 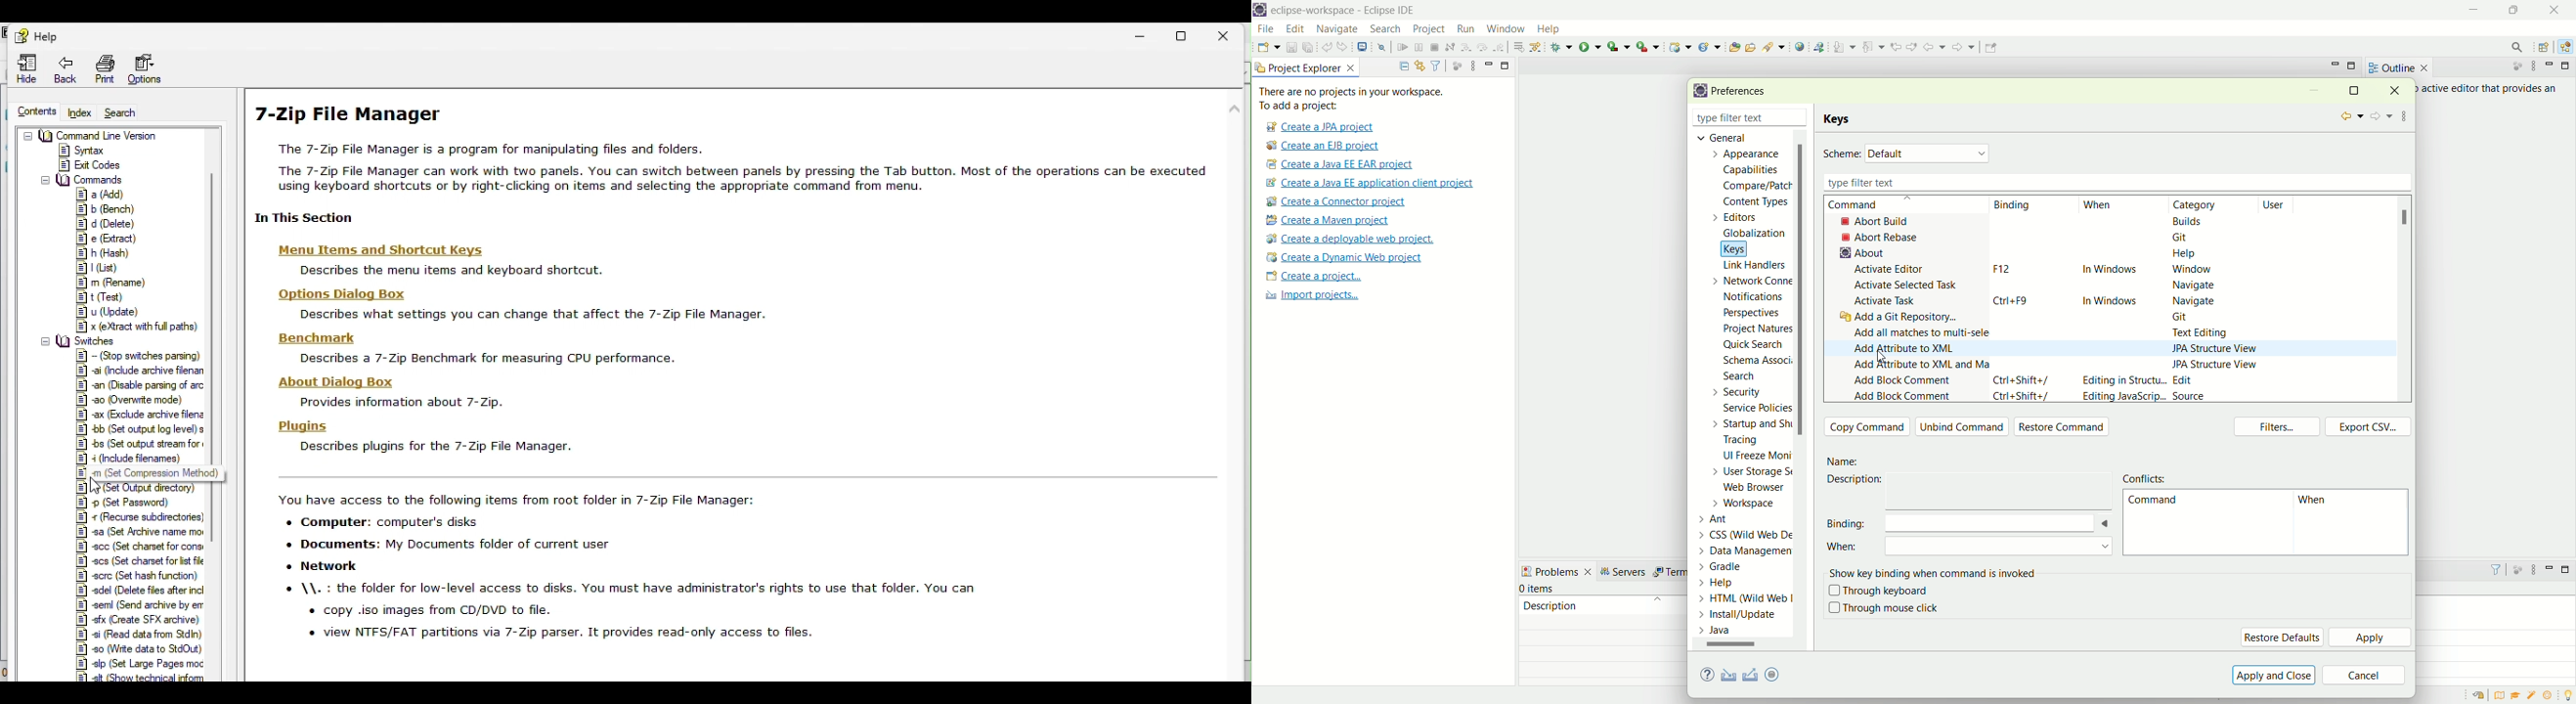 What do you see at coordinates (2491, 89) in the screenshot?
I see ` active editor that provides an outline` at bounding box center [2491, 89].